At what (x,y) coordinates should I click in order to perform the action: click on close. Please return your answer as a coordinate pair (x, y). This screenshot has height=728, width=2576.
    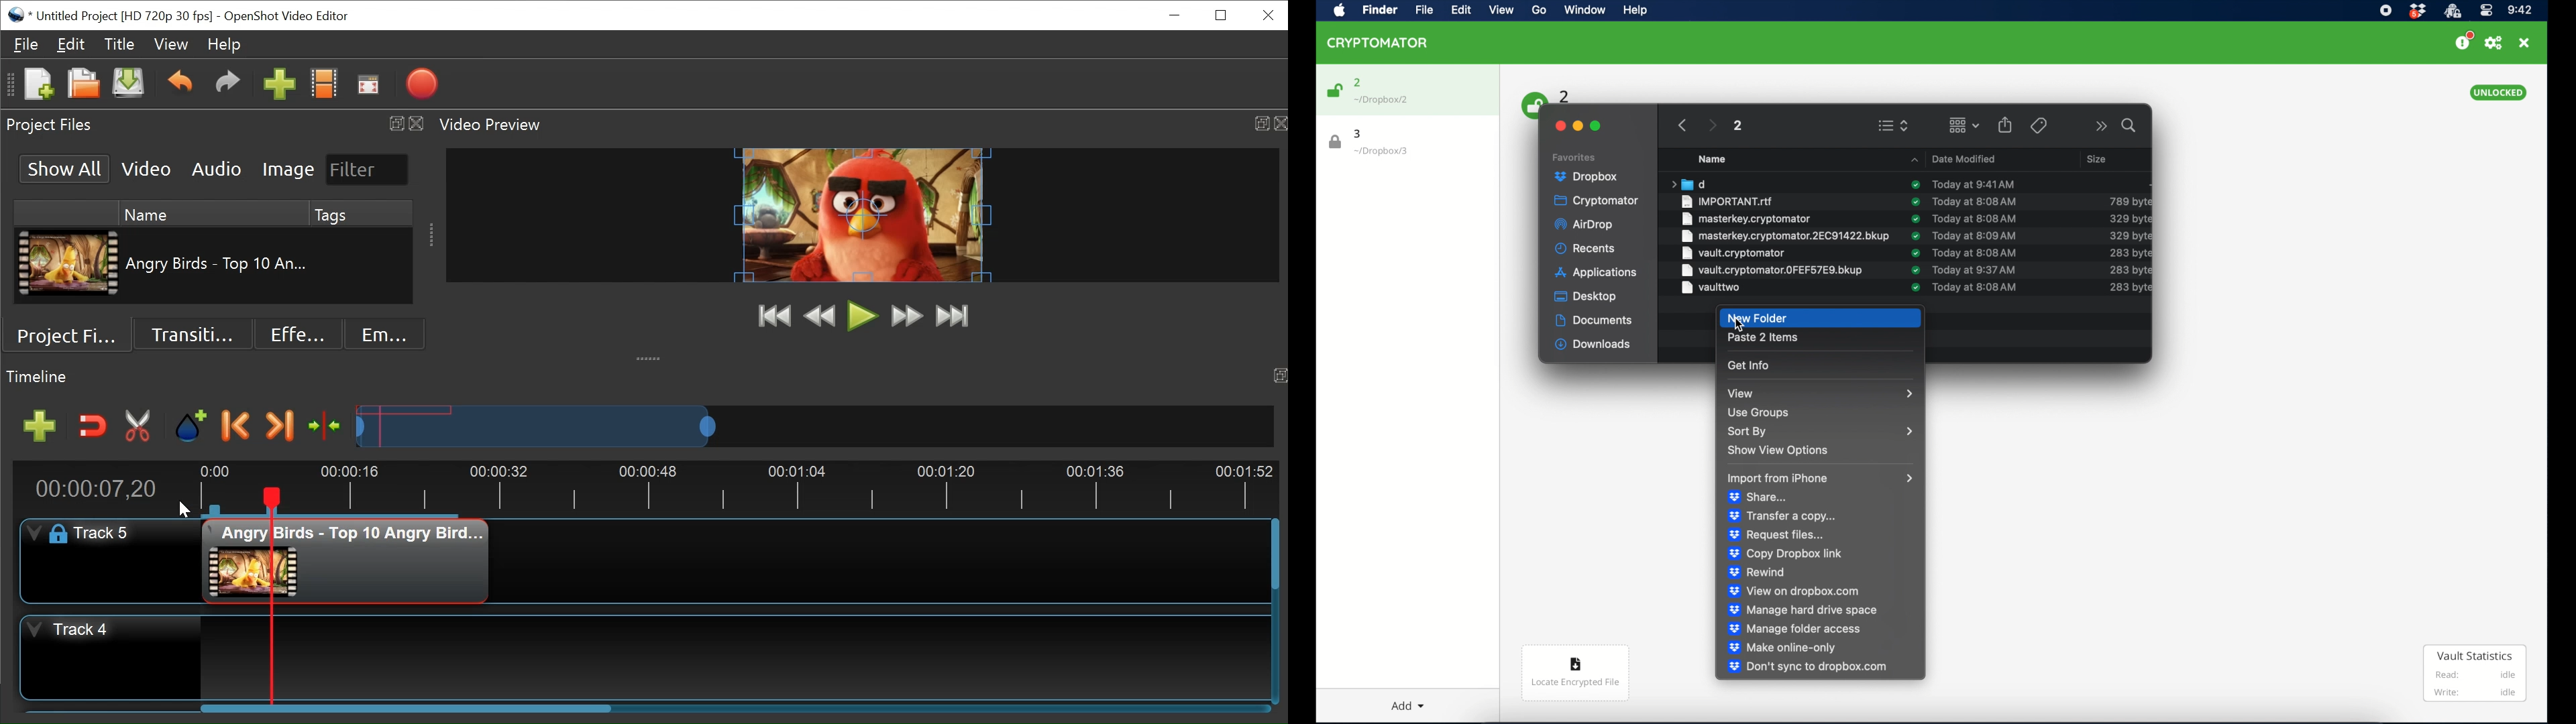
    Looking at the image, I should click on (2524, 43).